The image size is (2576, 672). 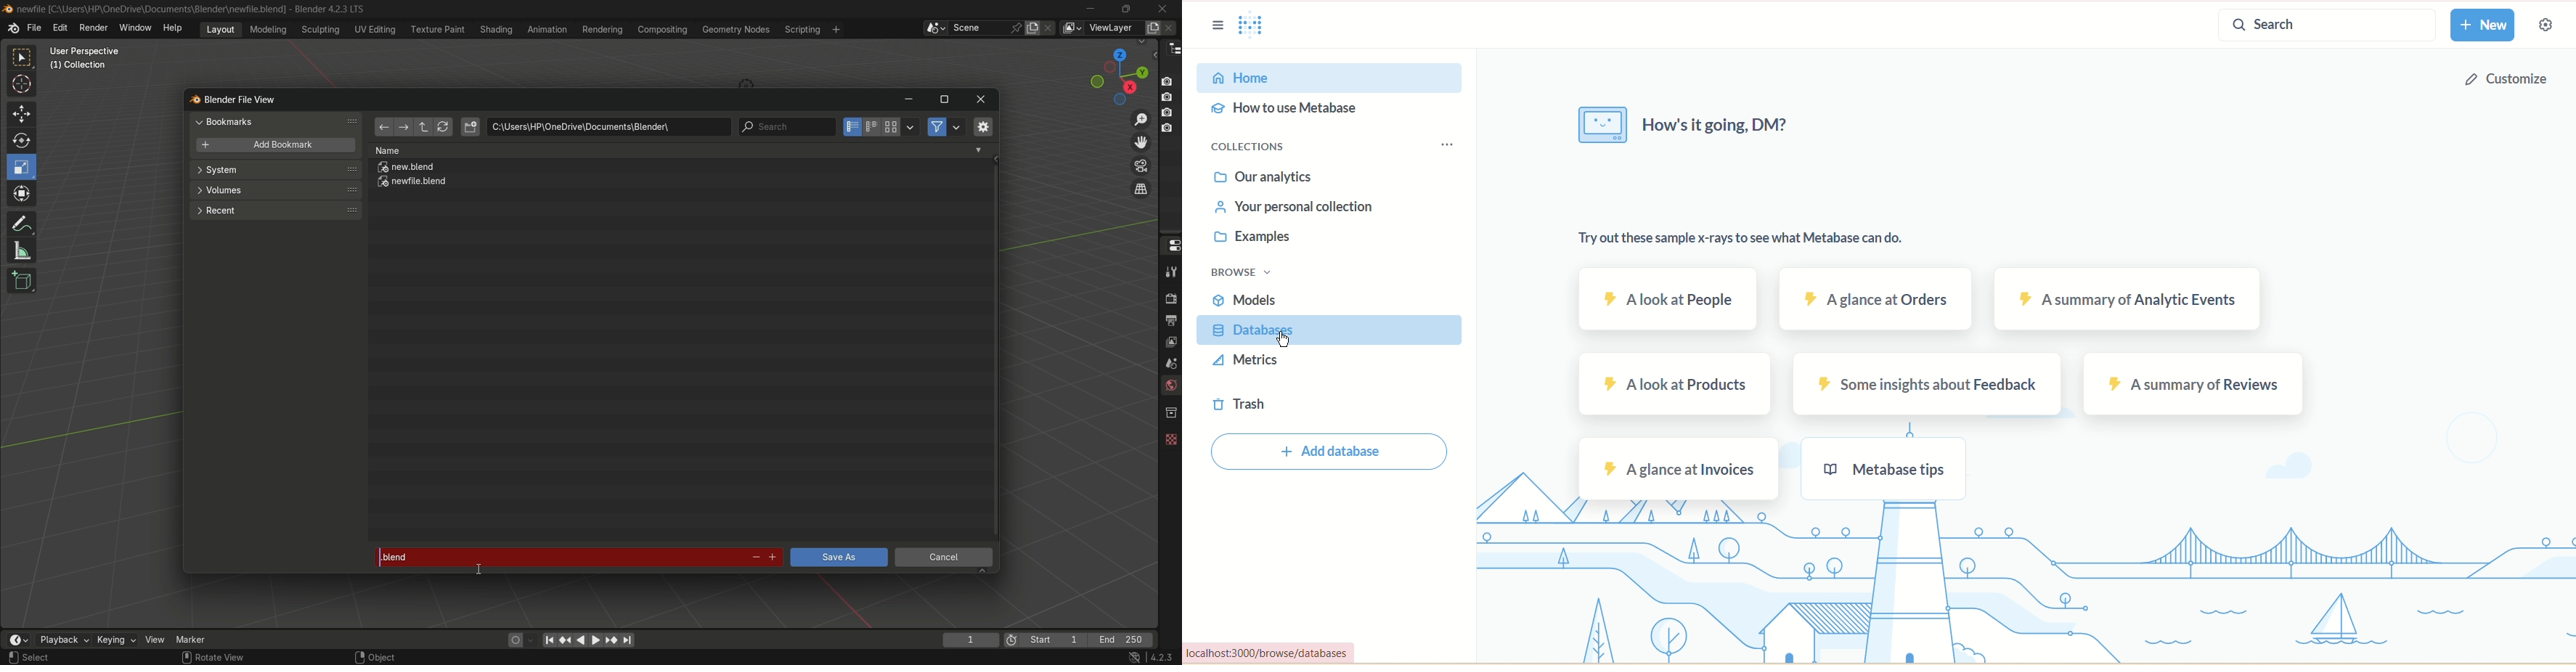 What do you see at coordinates (23, 167) in the screenshot?
I see `scale` at bounding box center [23, 167].